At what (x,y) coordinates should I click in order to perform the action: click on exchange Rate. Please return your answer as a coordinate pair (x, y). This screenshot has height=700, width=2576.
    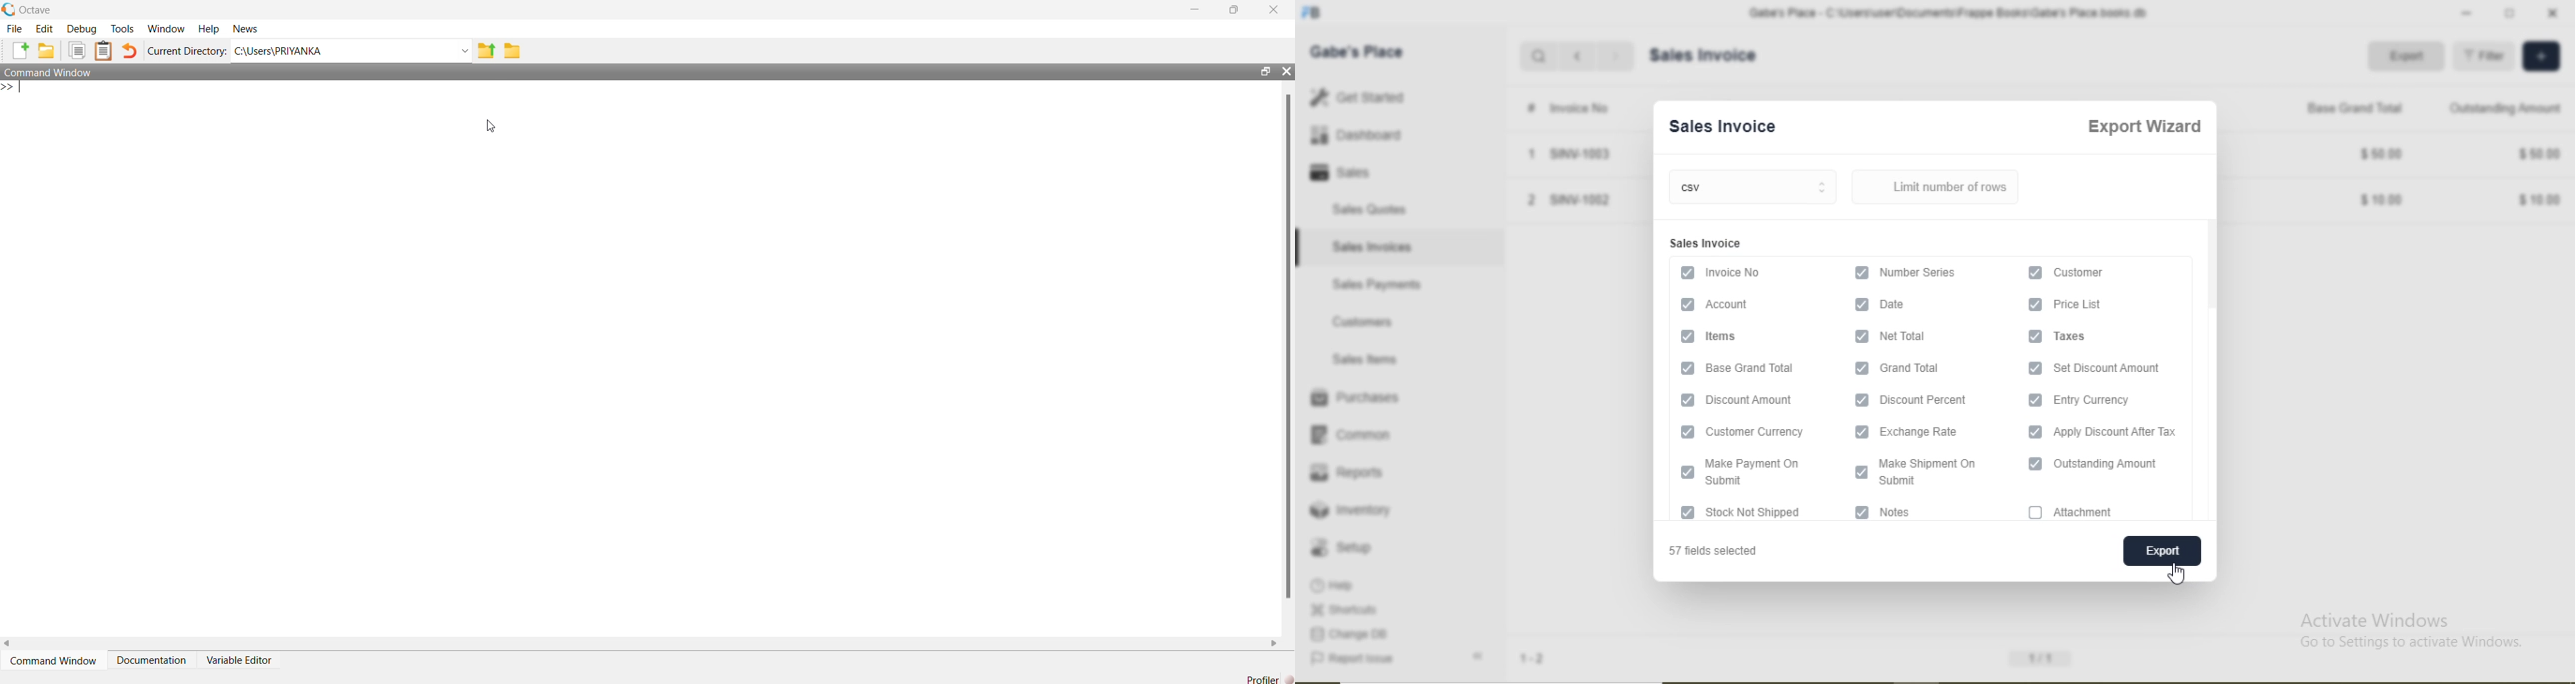
    Looking at the image, I should click on (1933, 432).